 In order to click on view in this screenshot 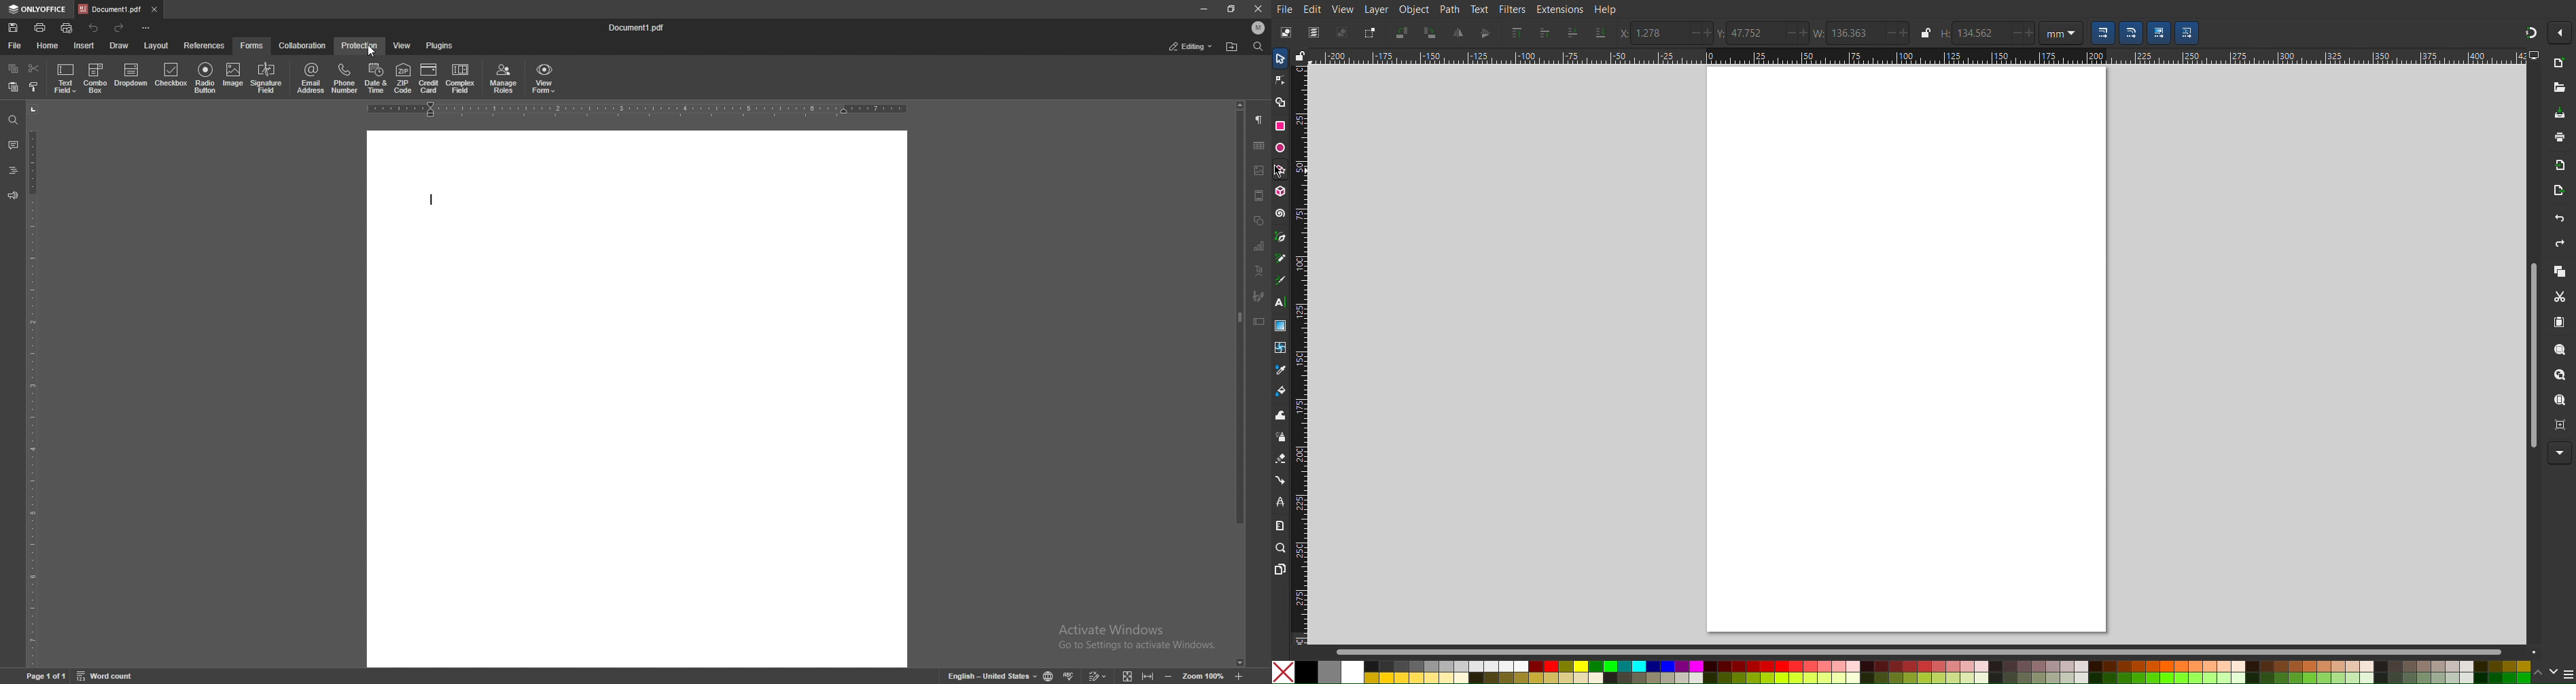, I will do `click(403, 46)`.